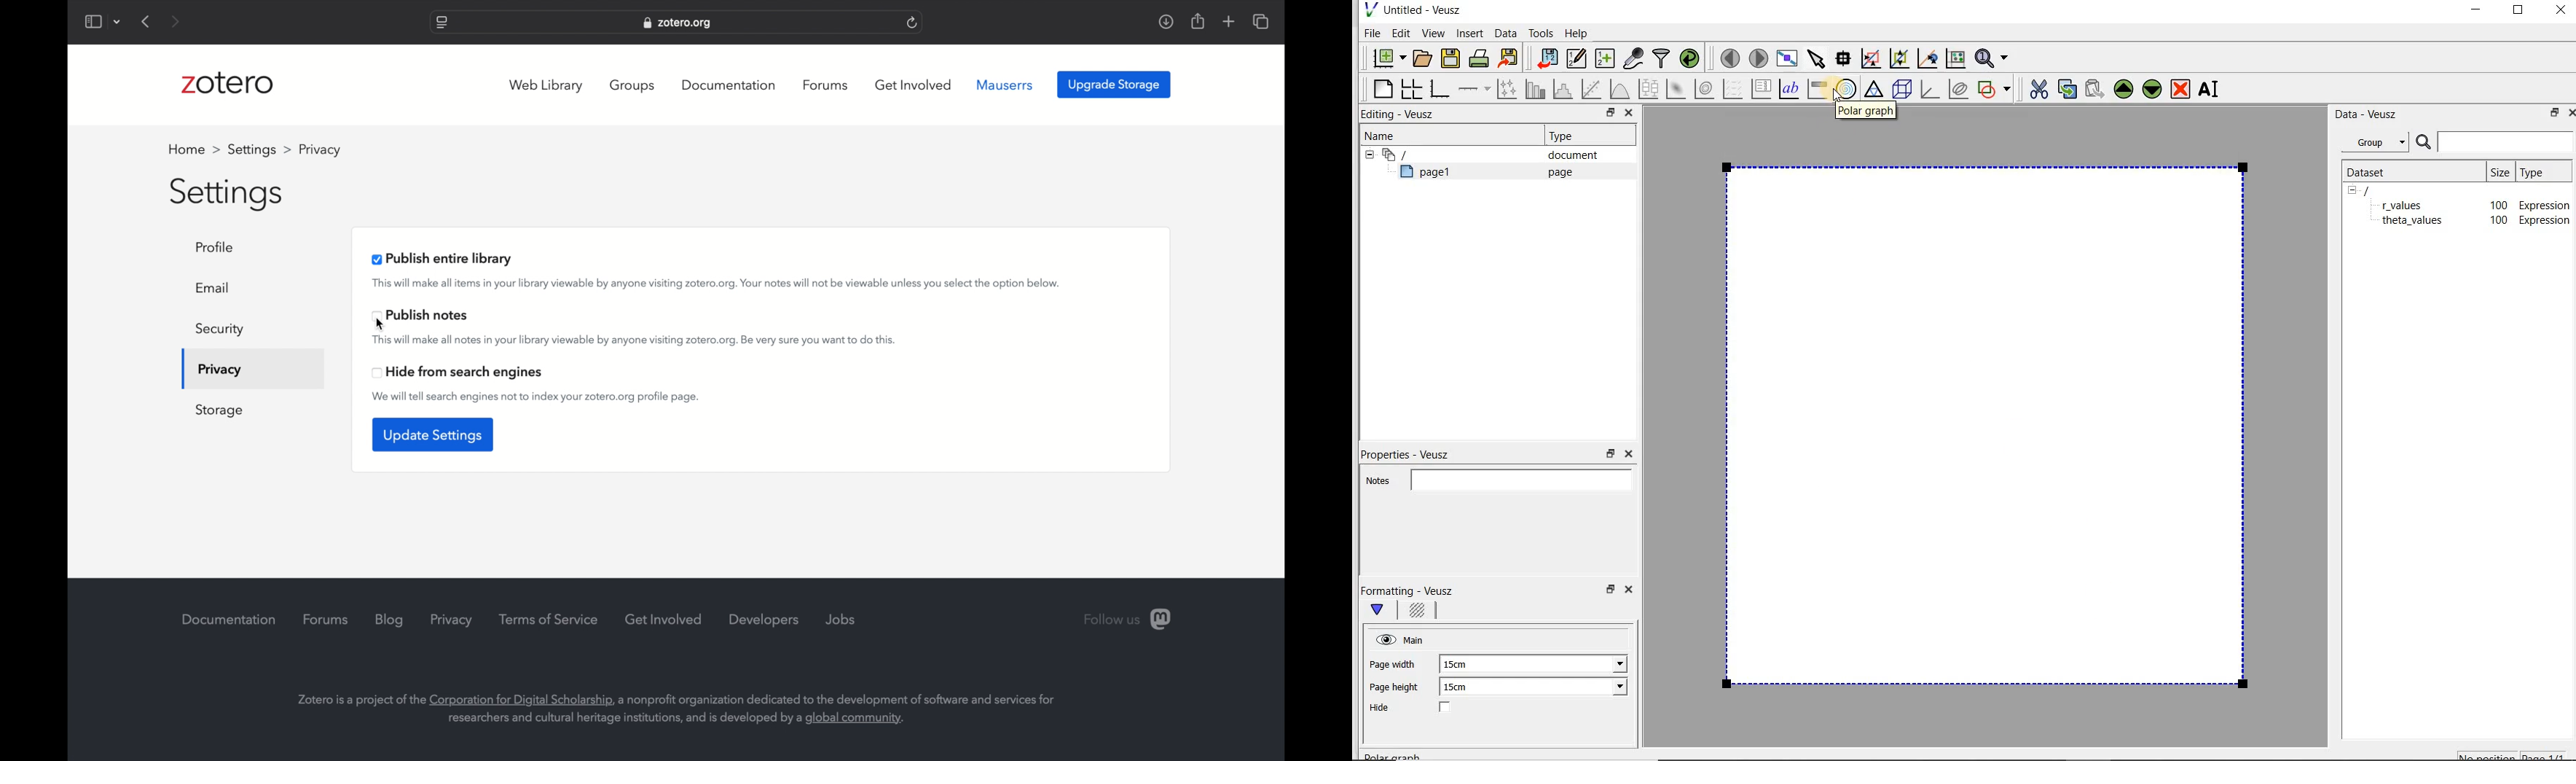 The image size is (2576, 784). What do you see at coordinates (380, 323) in the screenshot?
I see `cursor` at bounding box center [380, 323].